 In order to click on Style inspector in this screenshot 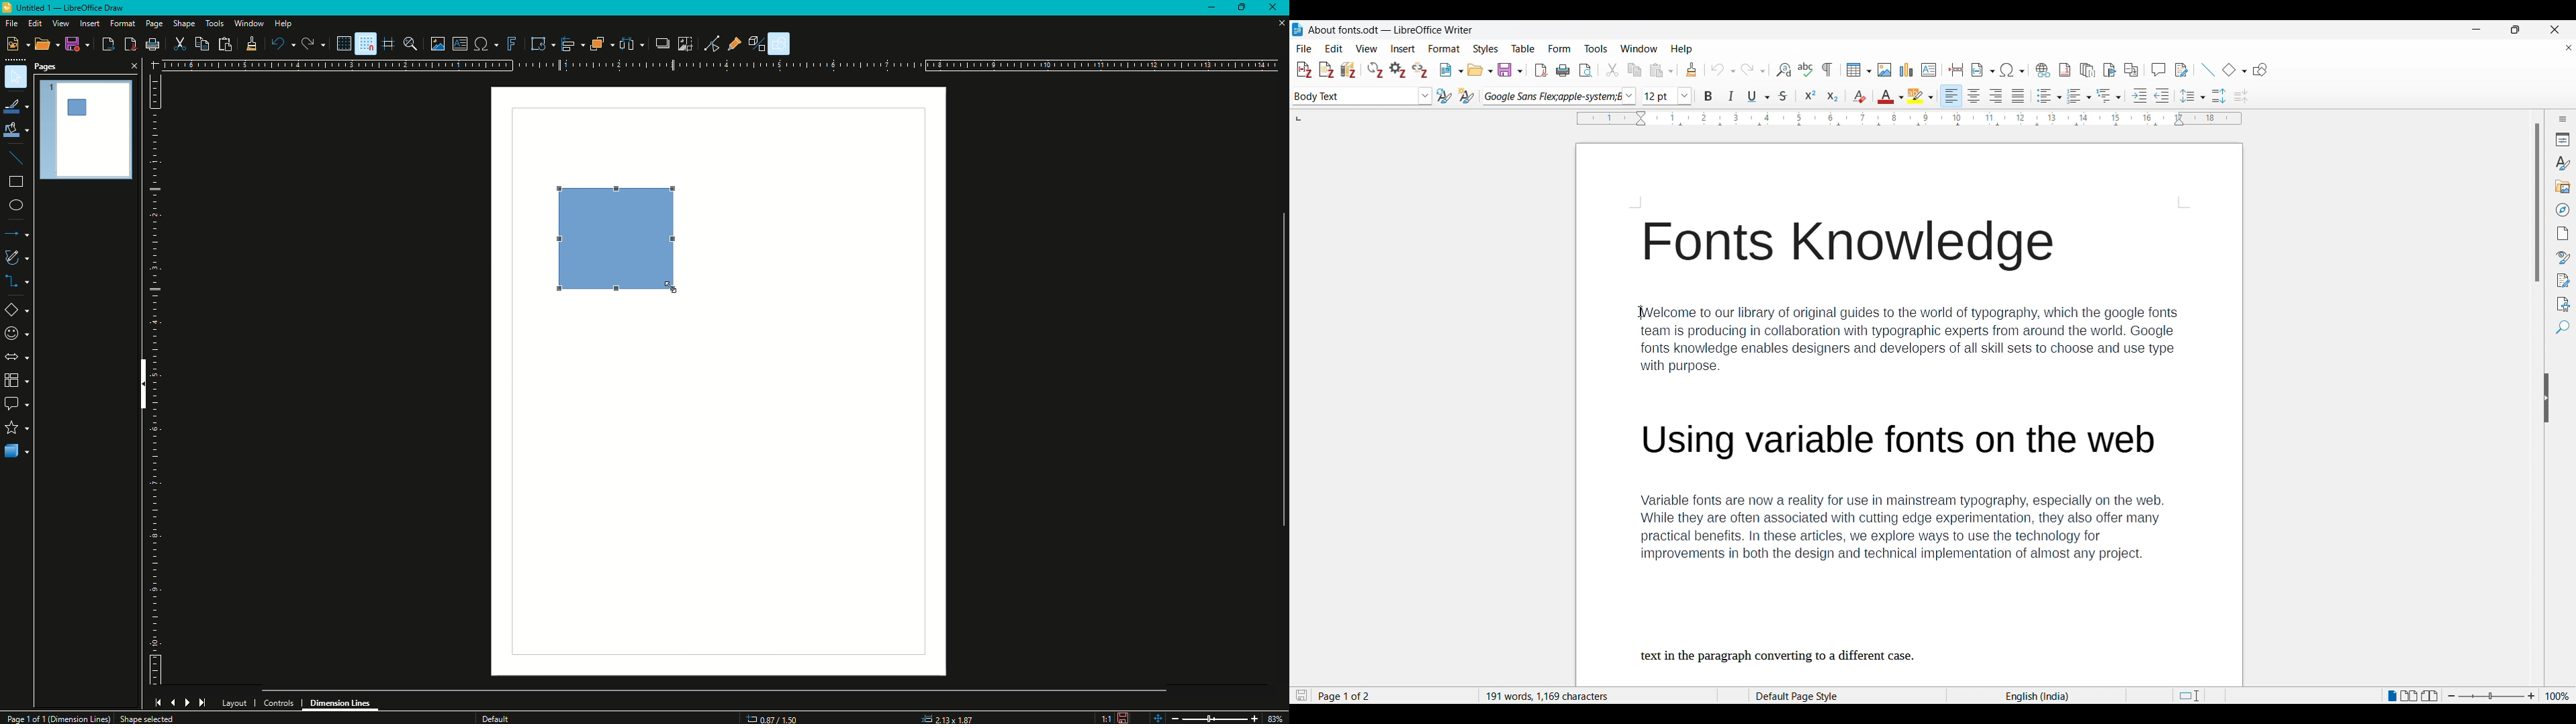, I will do `click(2564, 257)`.